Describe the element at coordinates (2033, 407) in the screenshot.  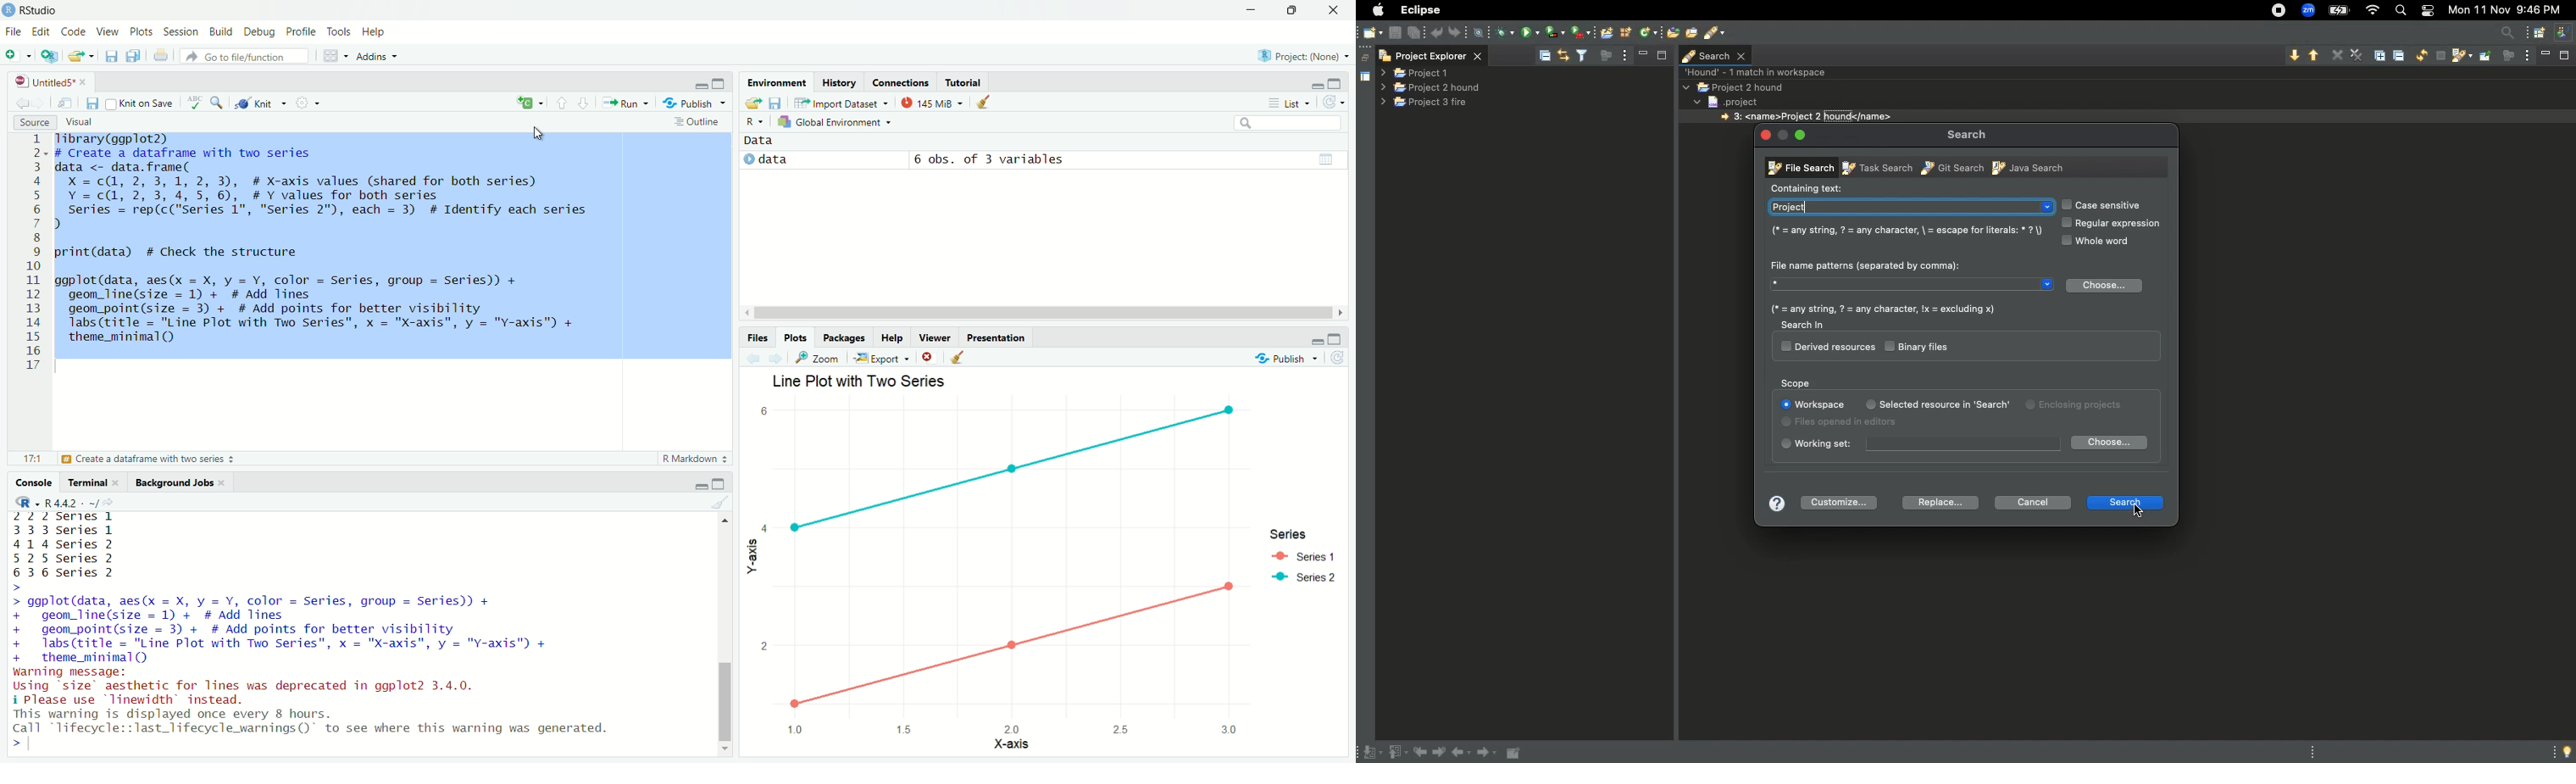
I see `Enclosing projects` at that location.